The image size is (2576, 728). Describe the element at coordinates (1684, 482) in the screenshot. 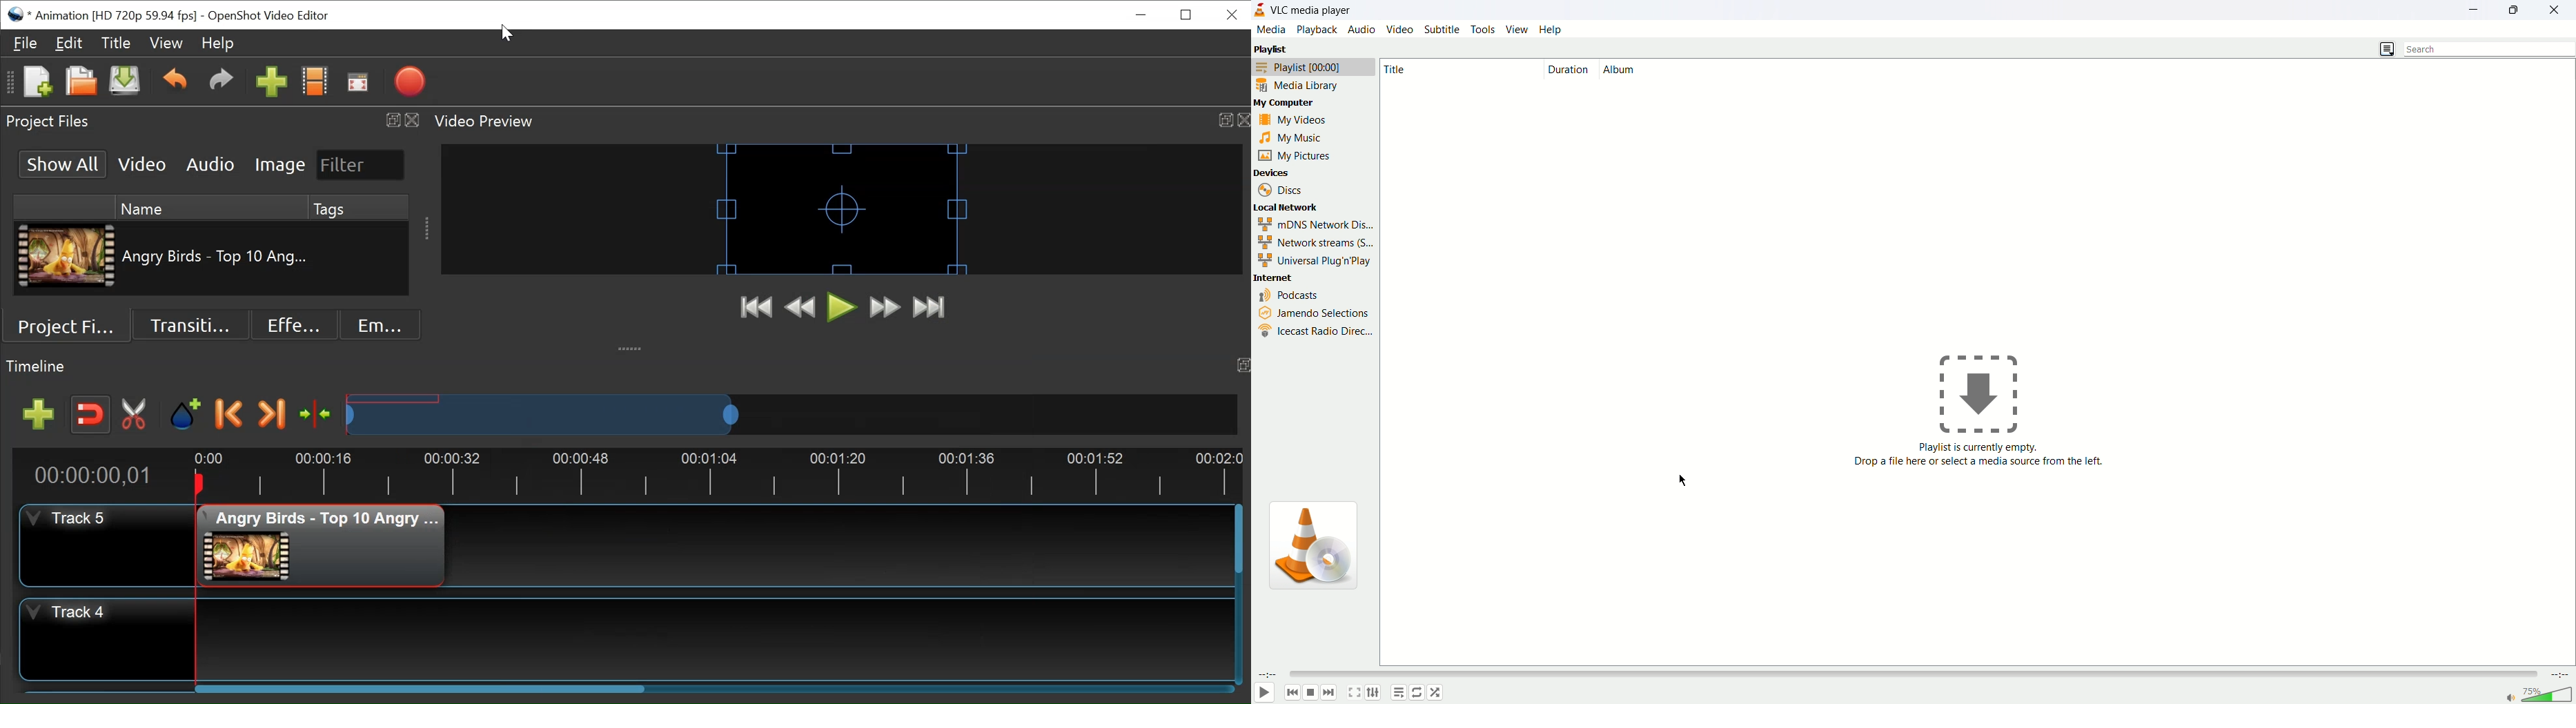

I see `cursor` at that location.